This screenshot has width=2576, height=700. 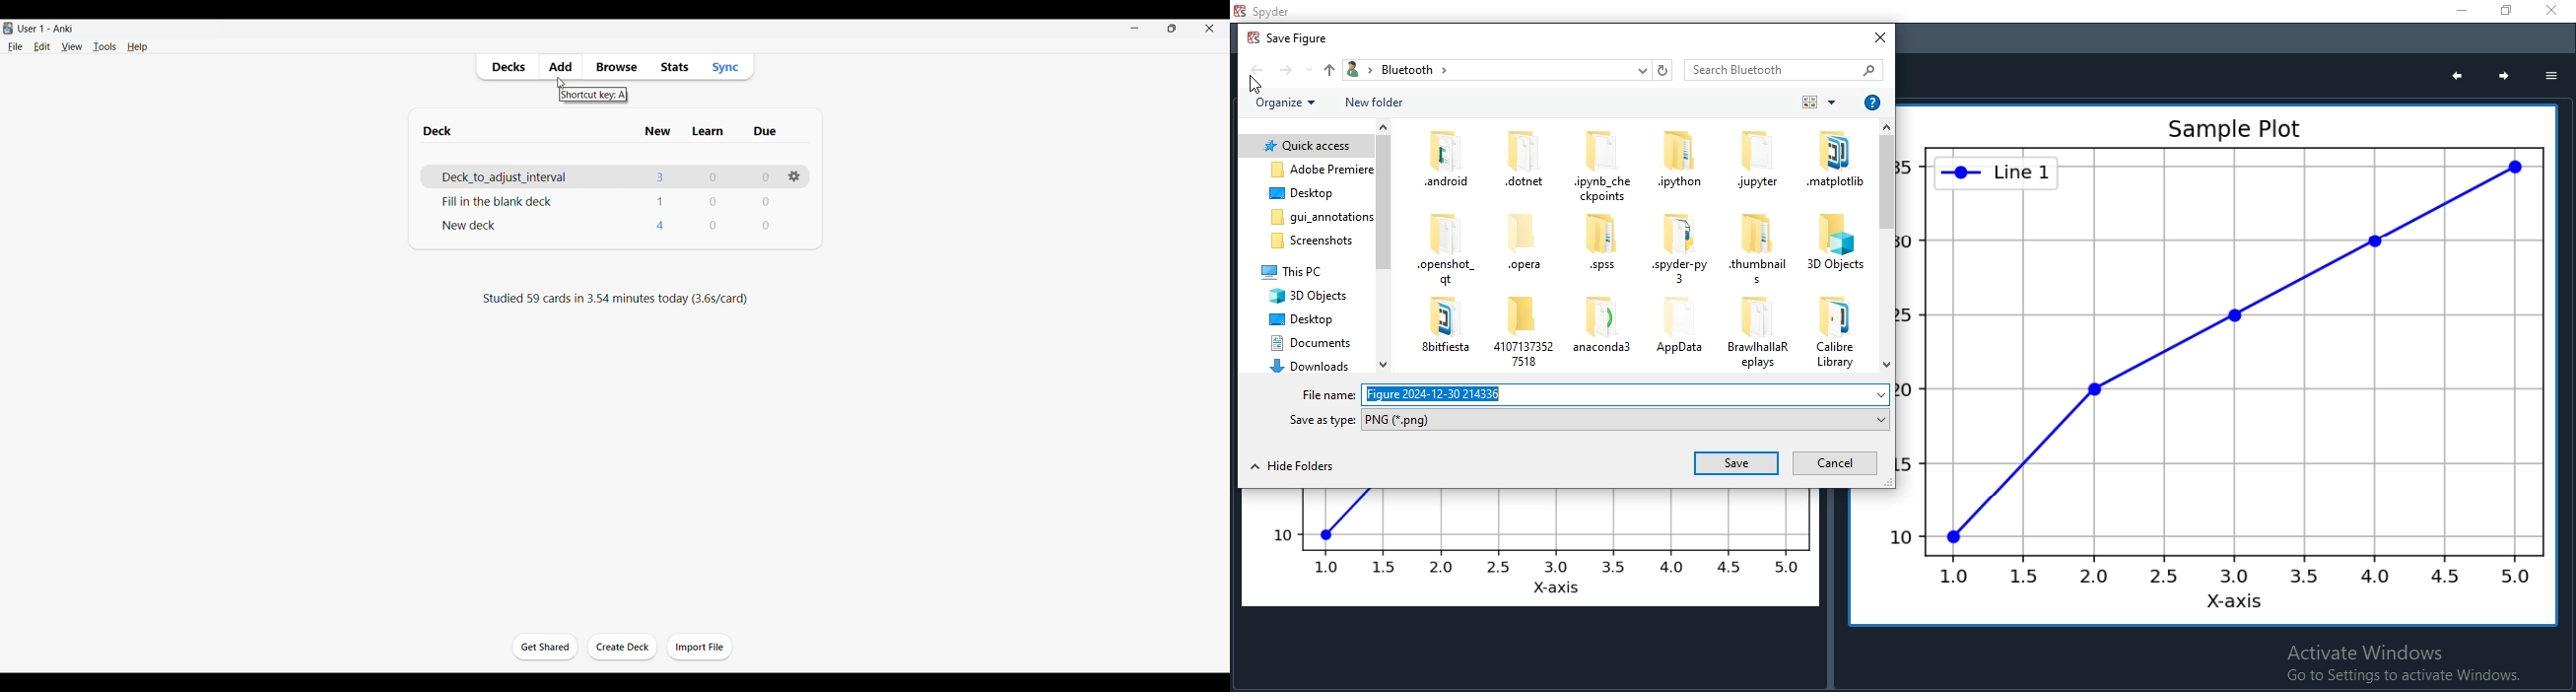 What do you see at coordinates (508, 68) in the screenshot?
I see `Decks` at bounding box center [508, 68].